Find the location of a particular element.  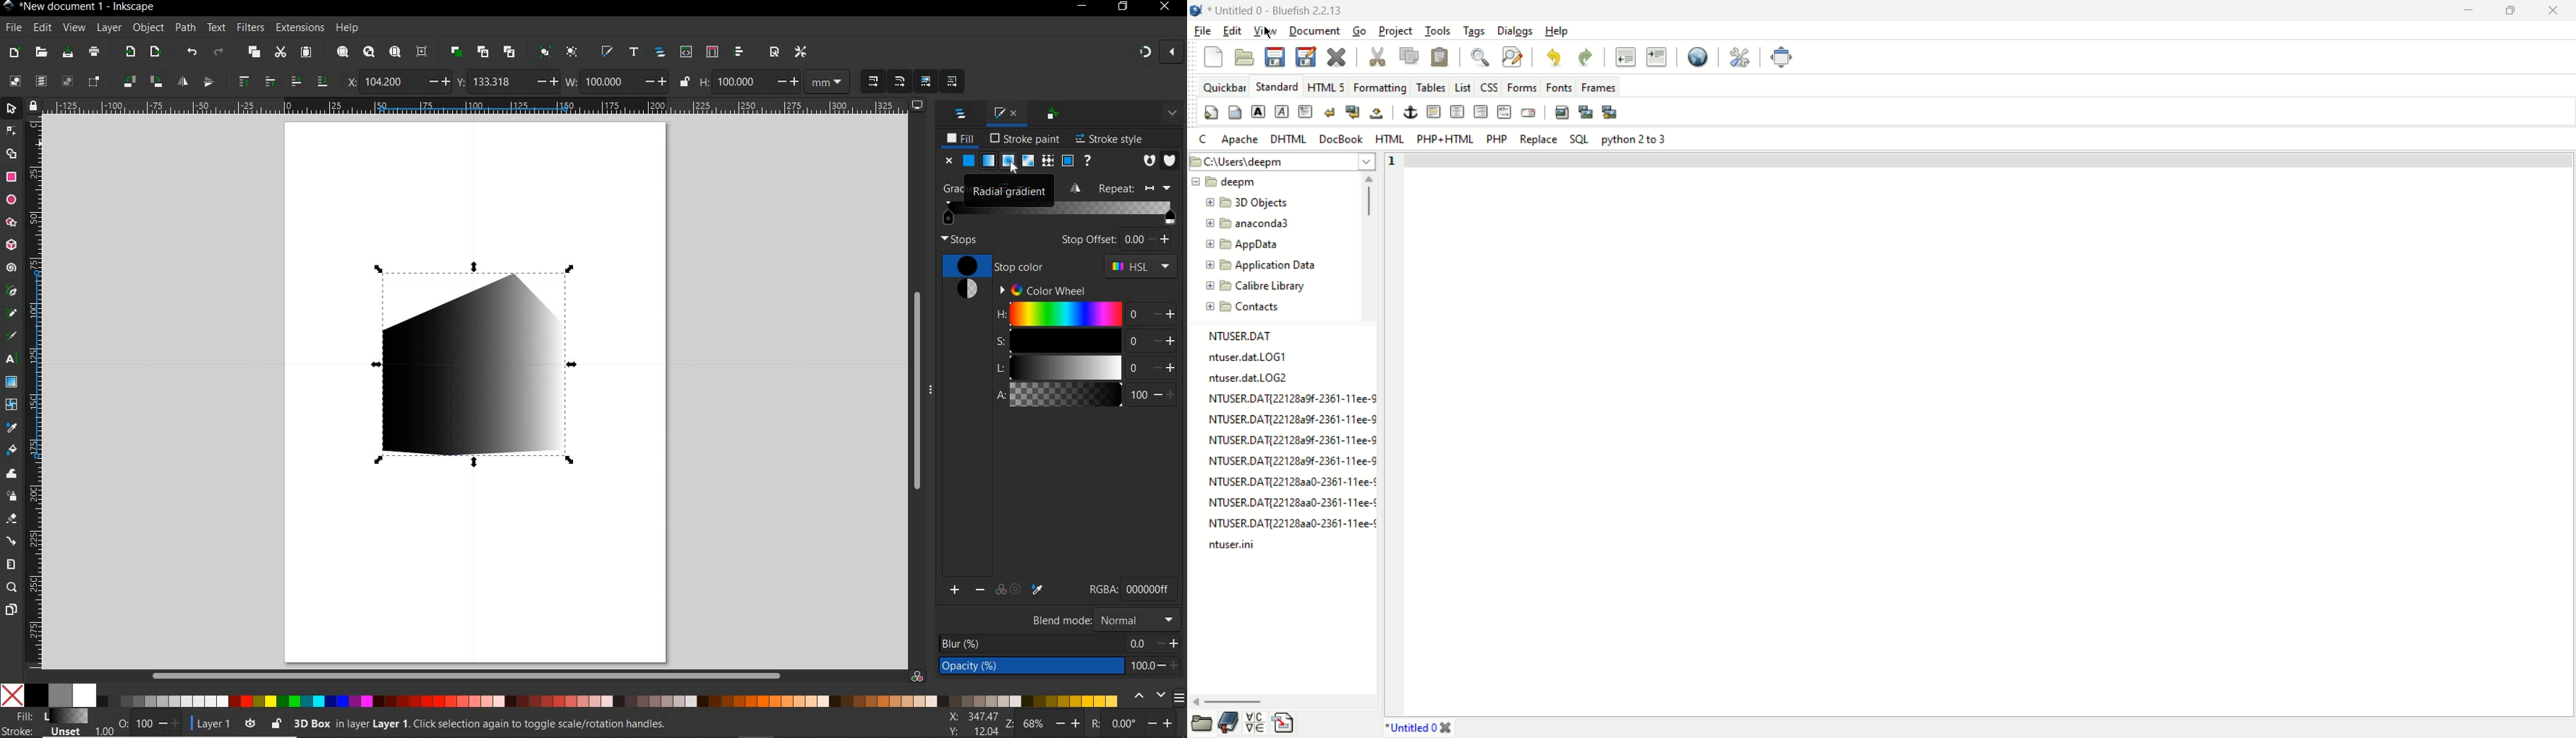

insert thumbnail is located at coordinates (1587, 111).